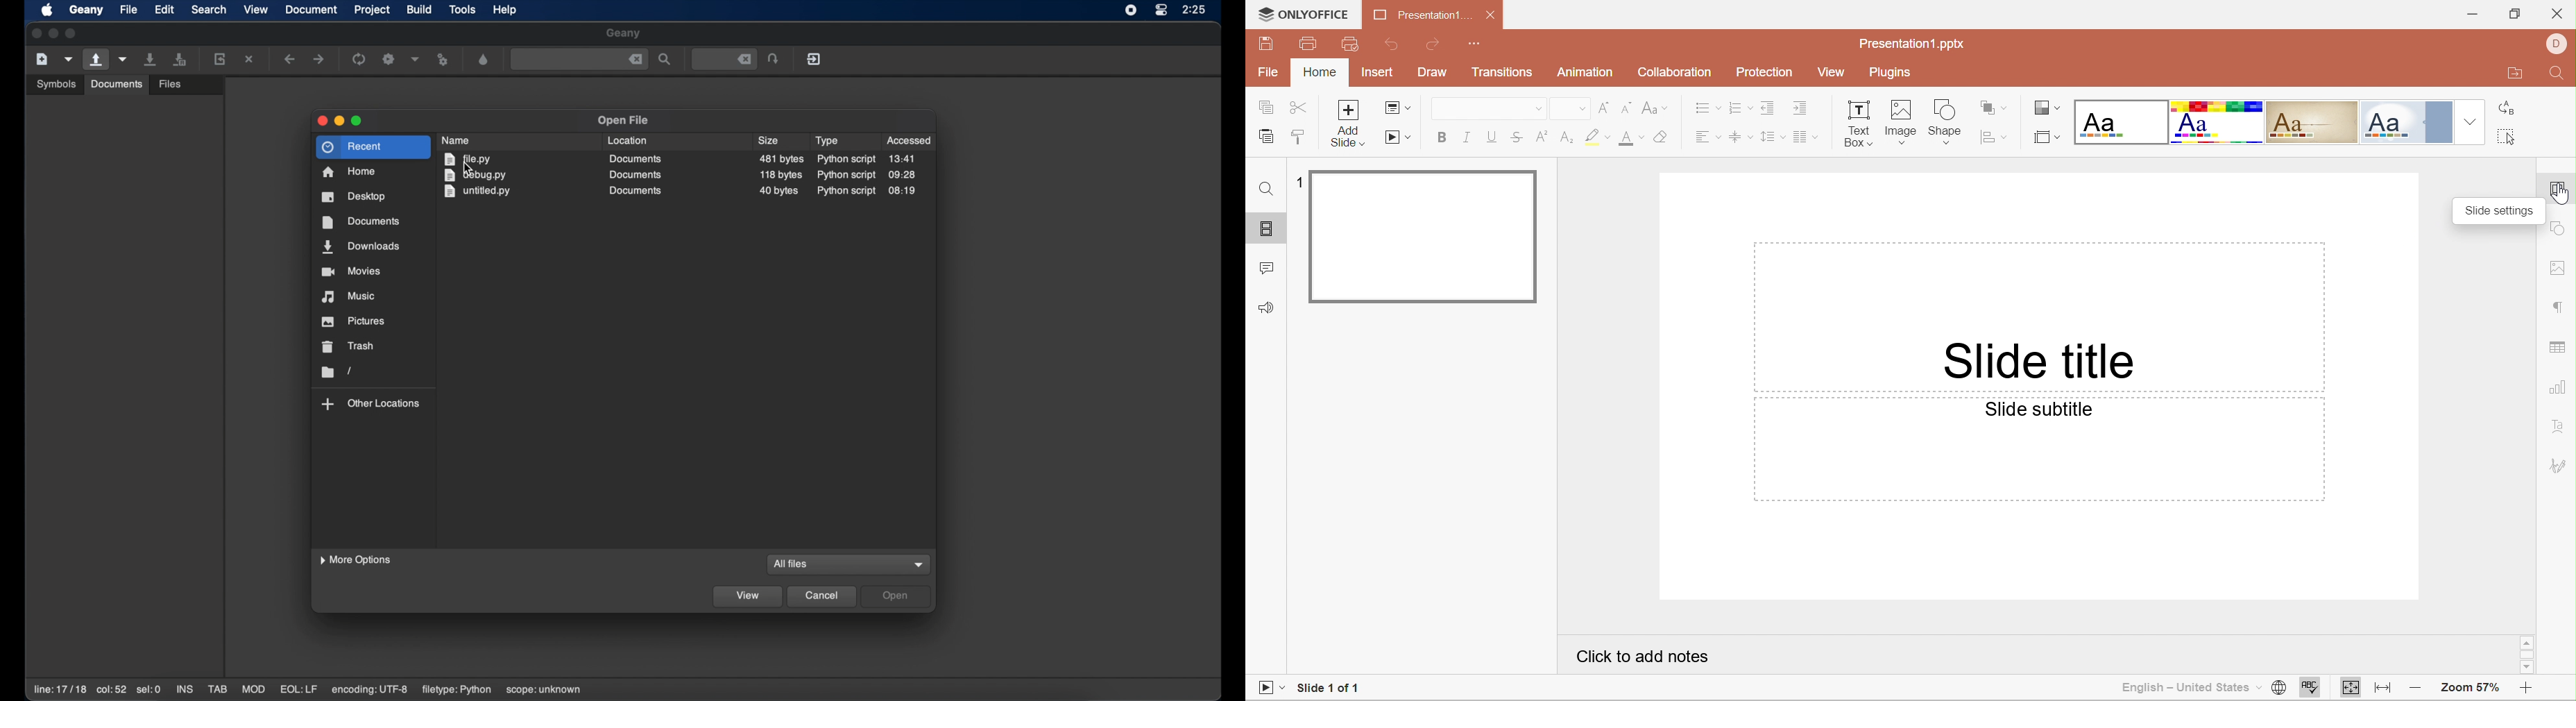  I want to click on Transitions, so click(1501, 75).